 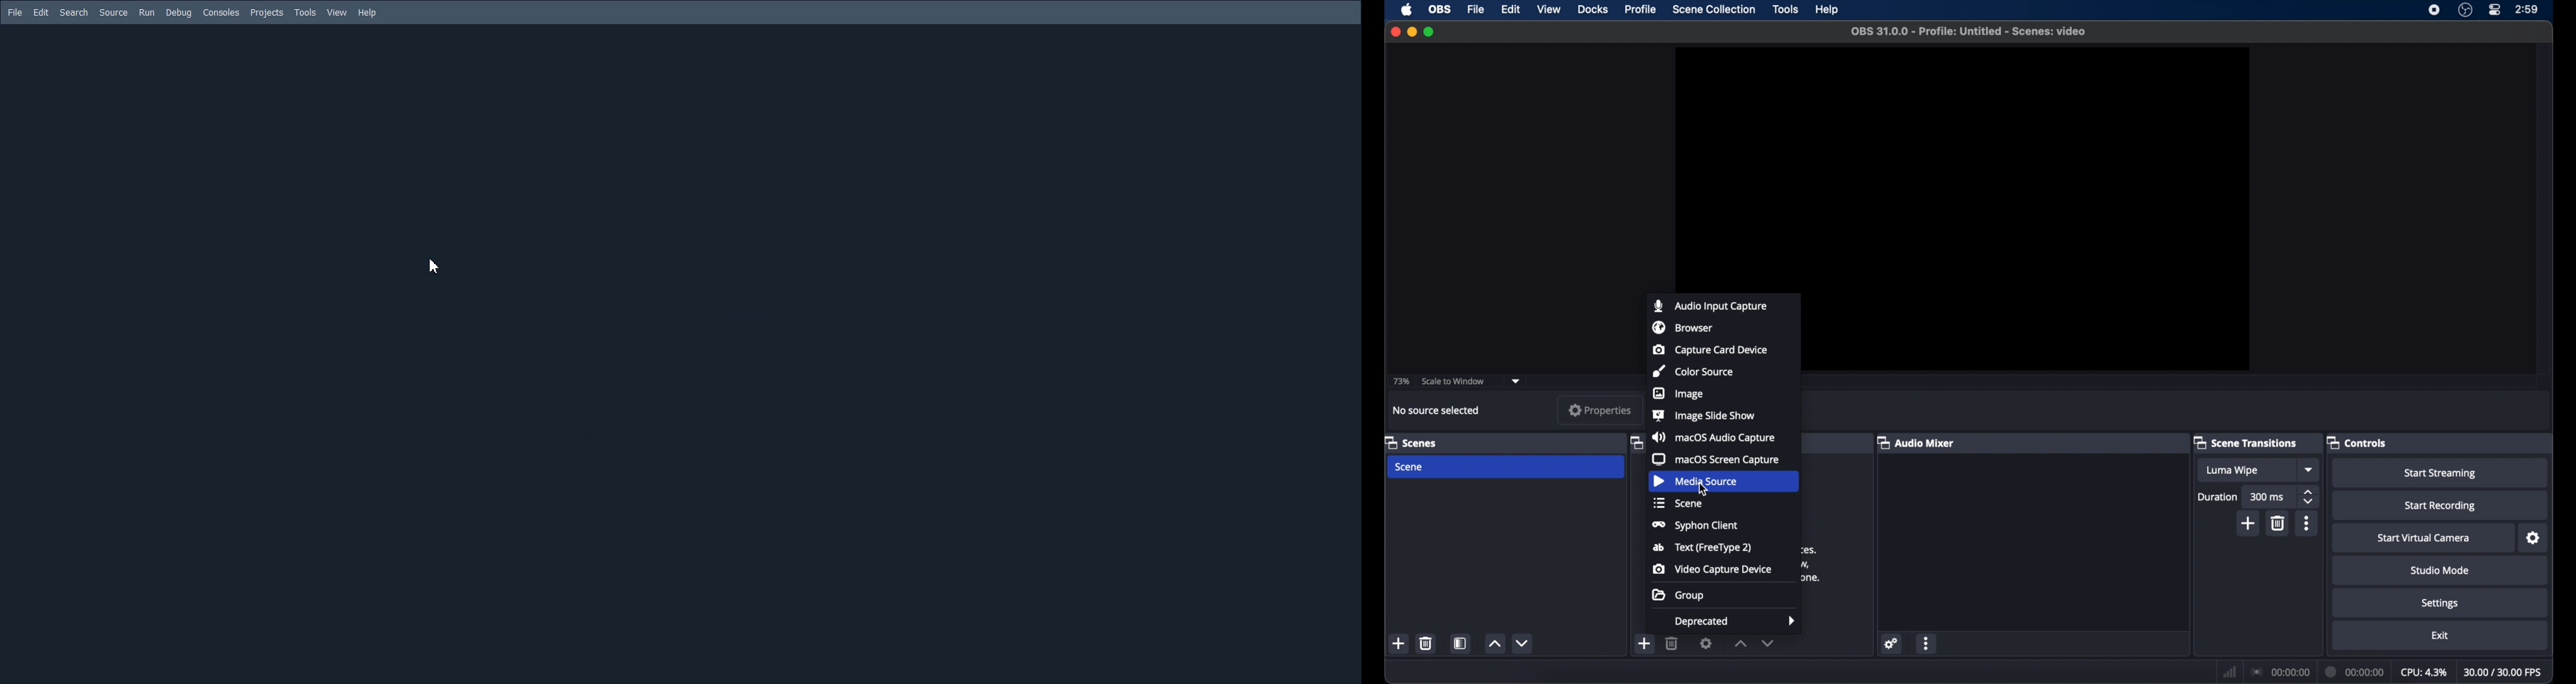 I want to click on settings, so click(x=2535, y=538).